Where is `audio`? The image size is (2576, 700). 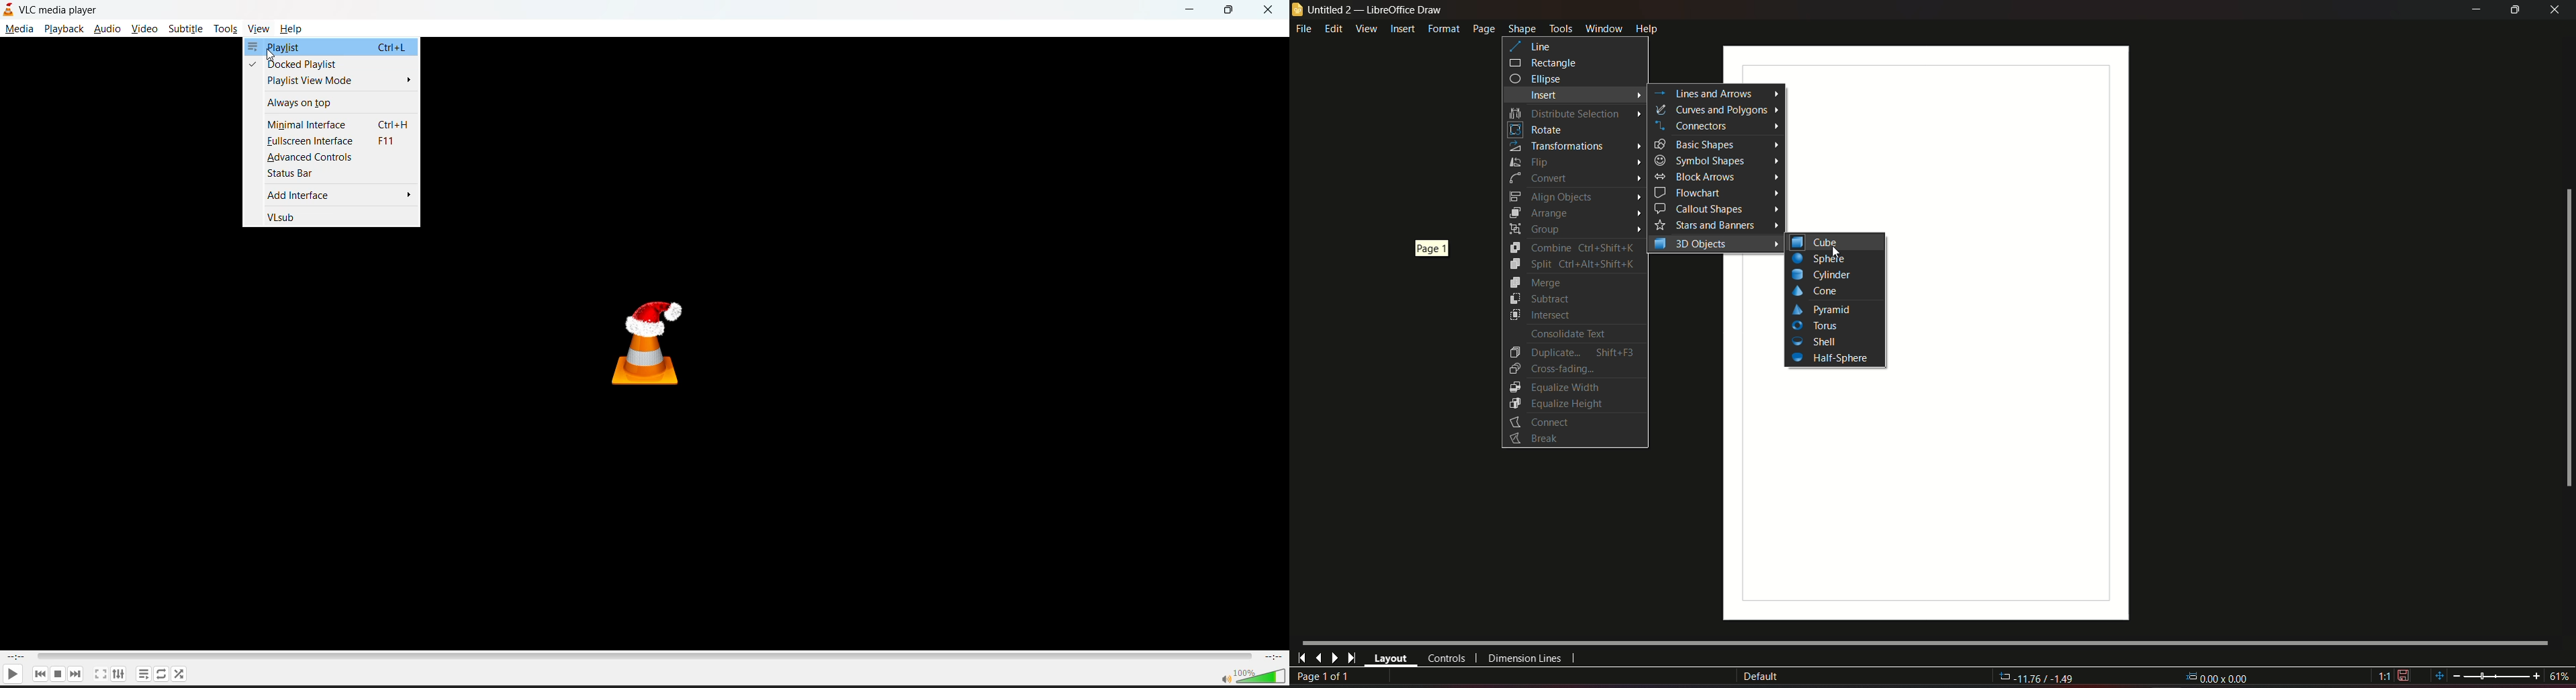 audio is located at coordinates (107, 29).